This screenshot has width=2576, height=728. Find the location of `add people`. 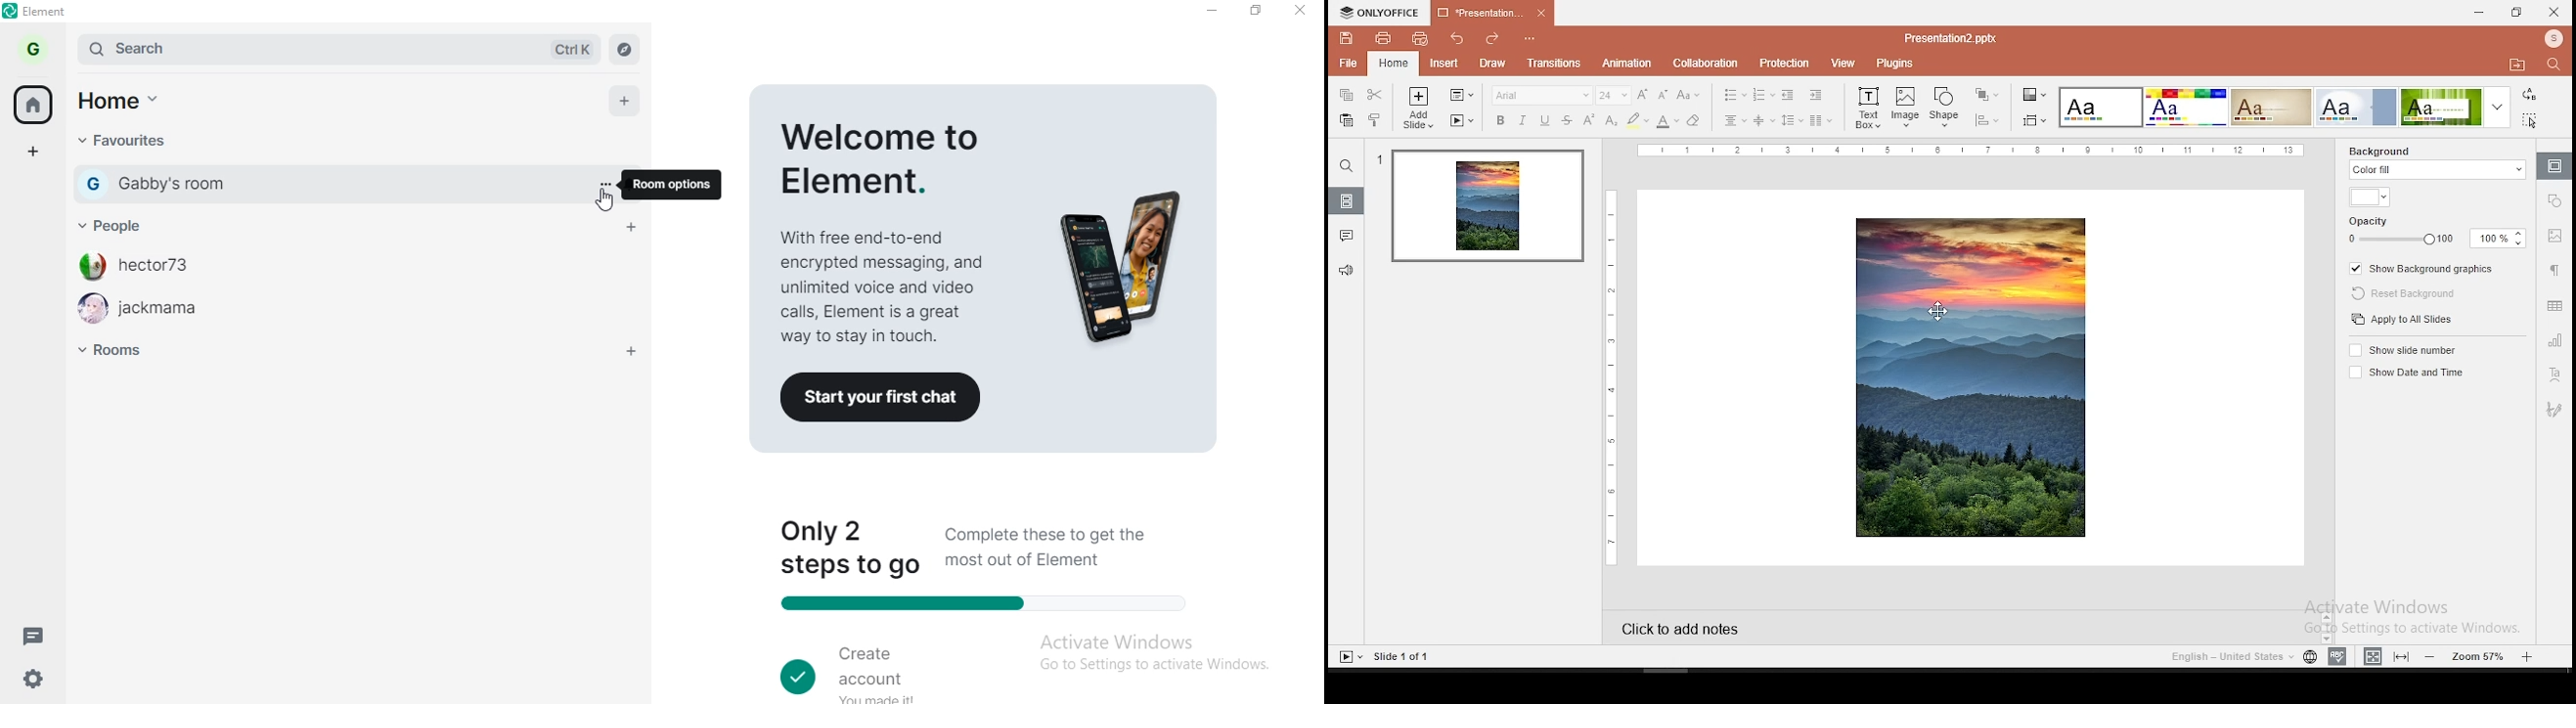

add people is located at coordinates (633, 230).